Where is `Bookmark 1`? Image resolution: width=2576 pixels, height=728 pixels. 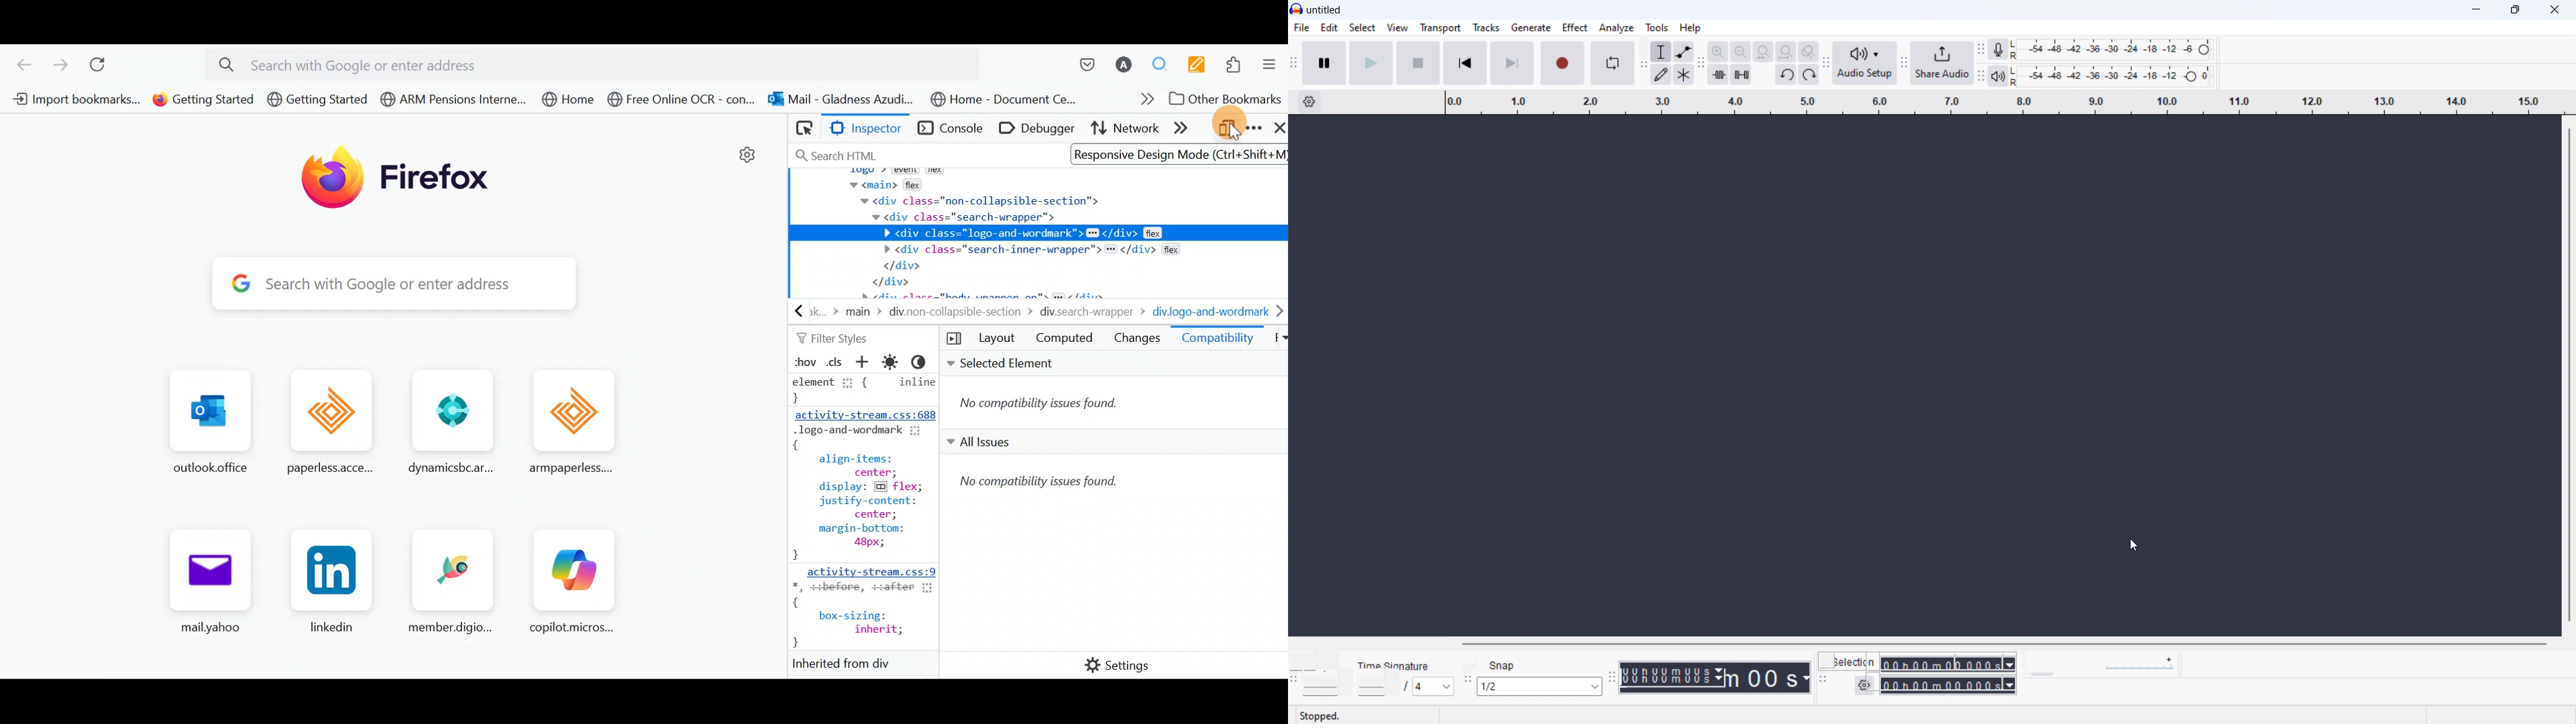 Bookmark 1 is located at coordinates (76, 101).